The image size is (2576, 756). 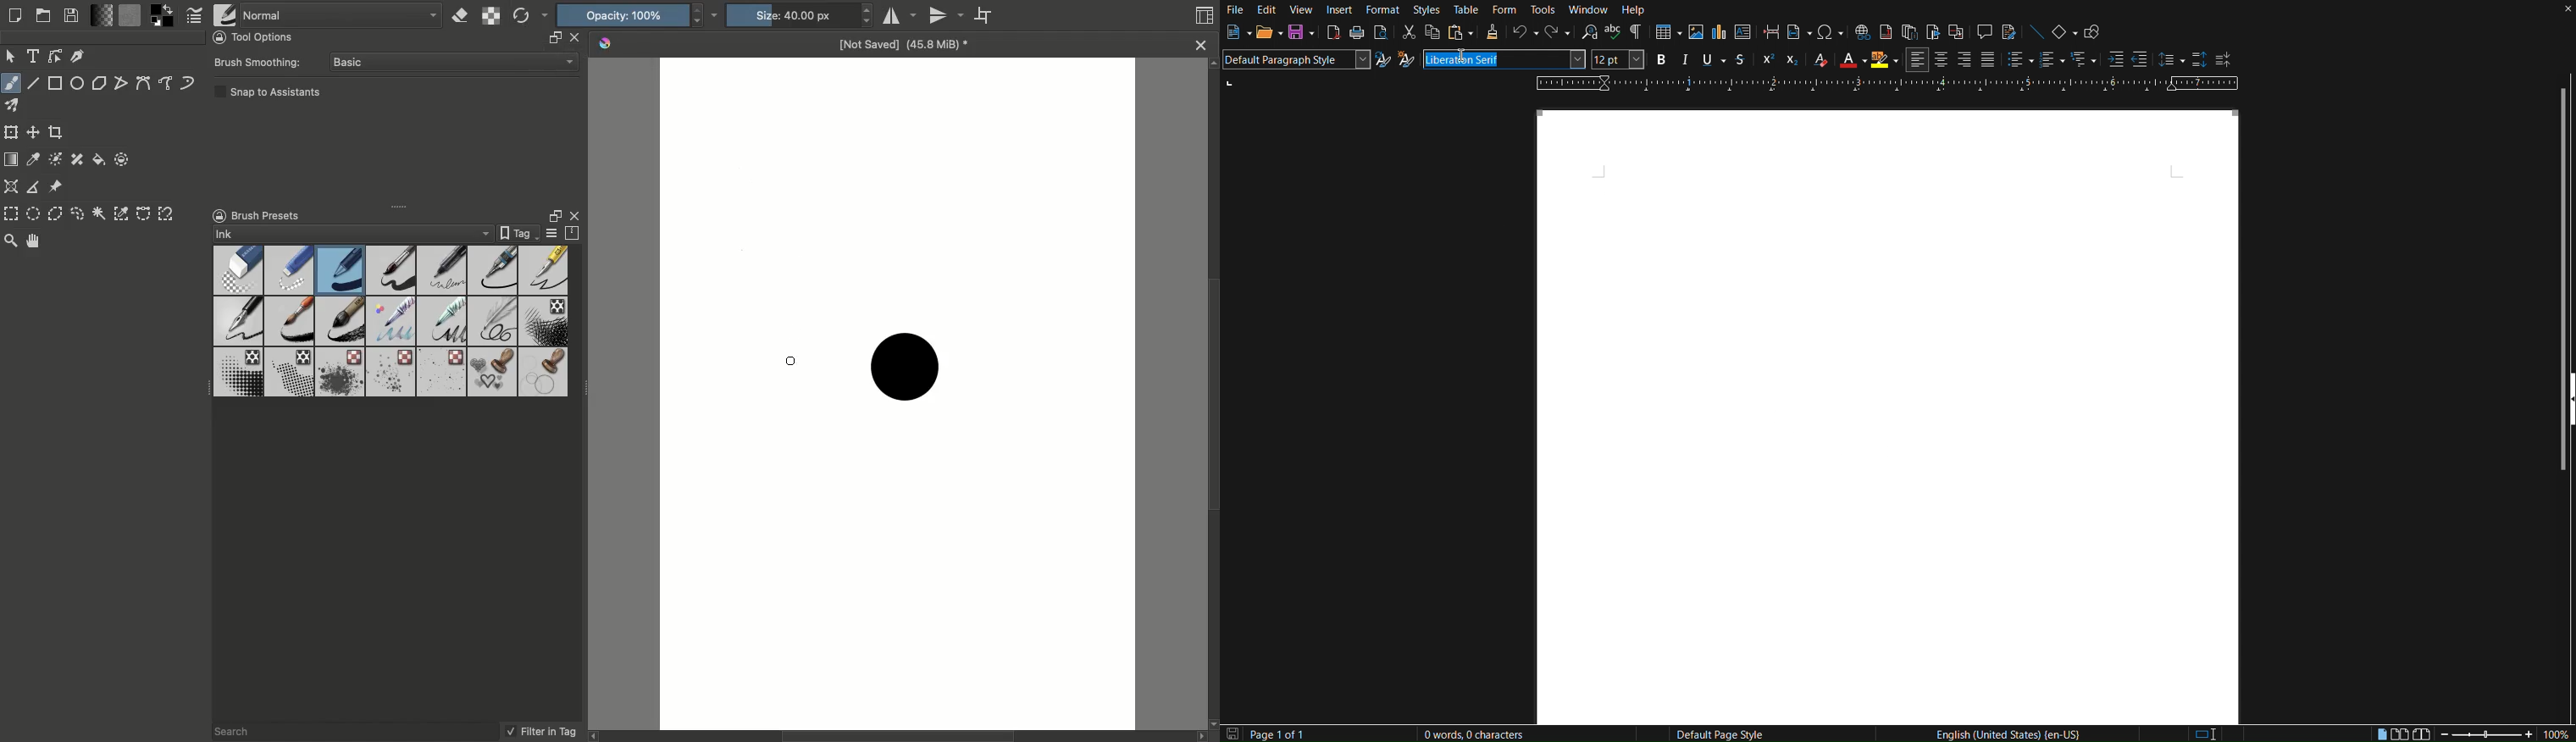 I want to click on Multibrush tool, so click(x=18, y=108).